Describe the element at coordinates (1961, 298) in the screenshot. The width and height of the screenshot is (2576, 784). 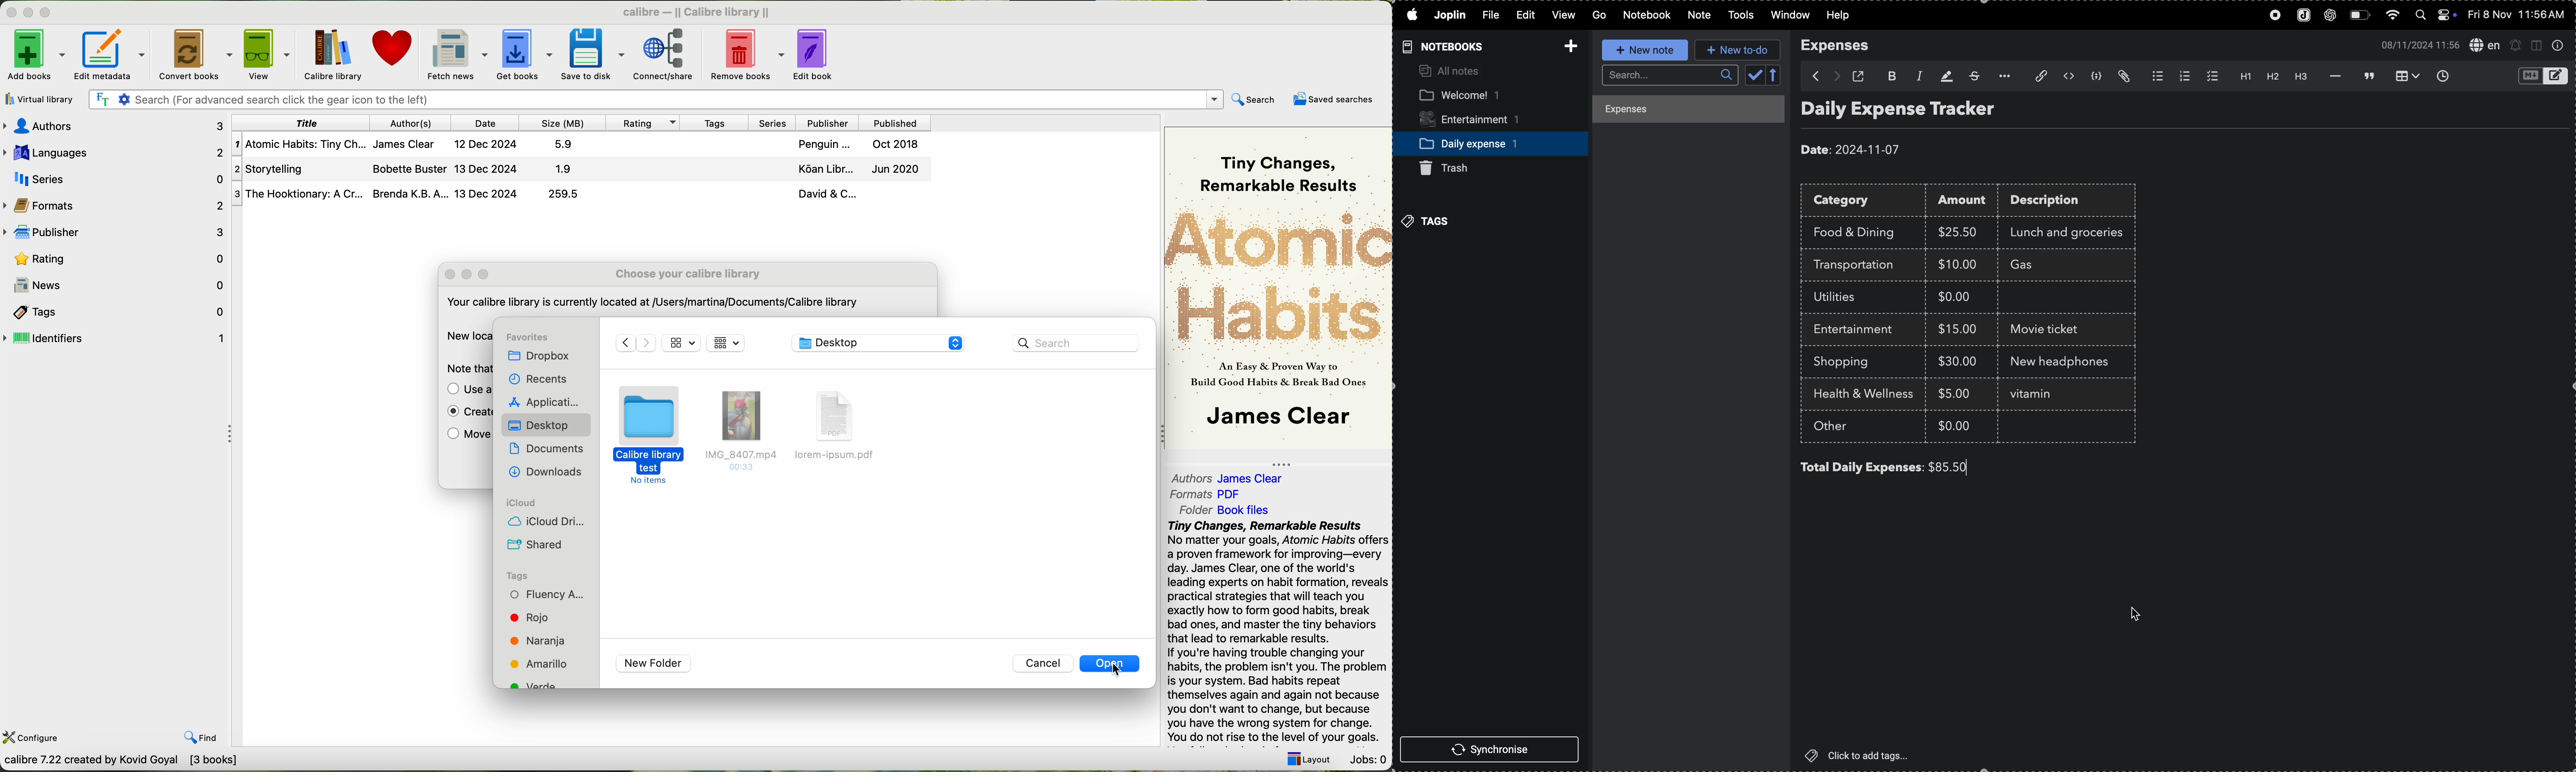
I see `$0.00` at that location.